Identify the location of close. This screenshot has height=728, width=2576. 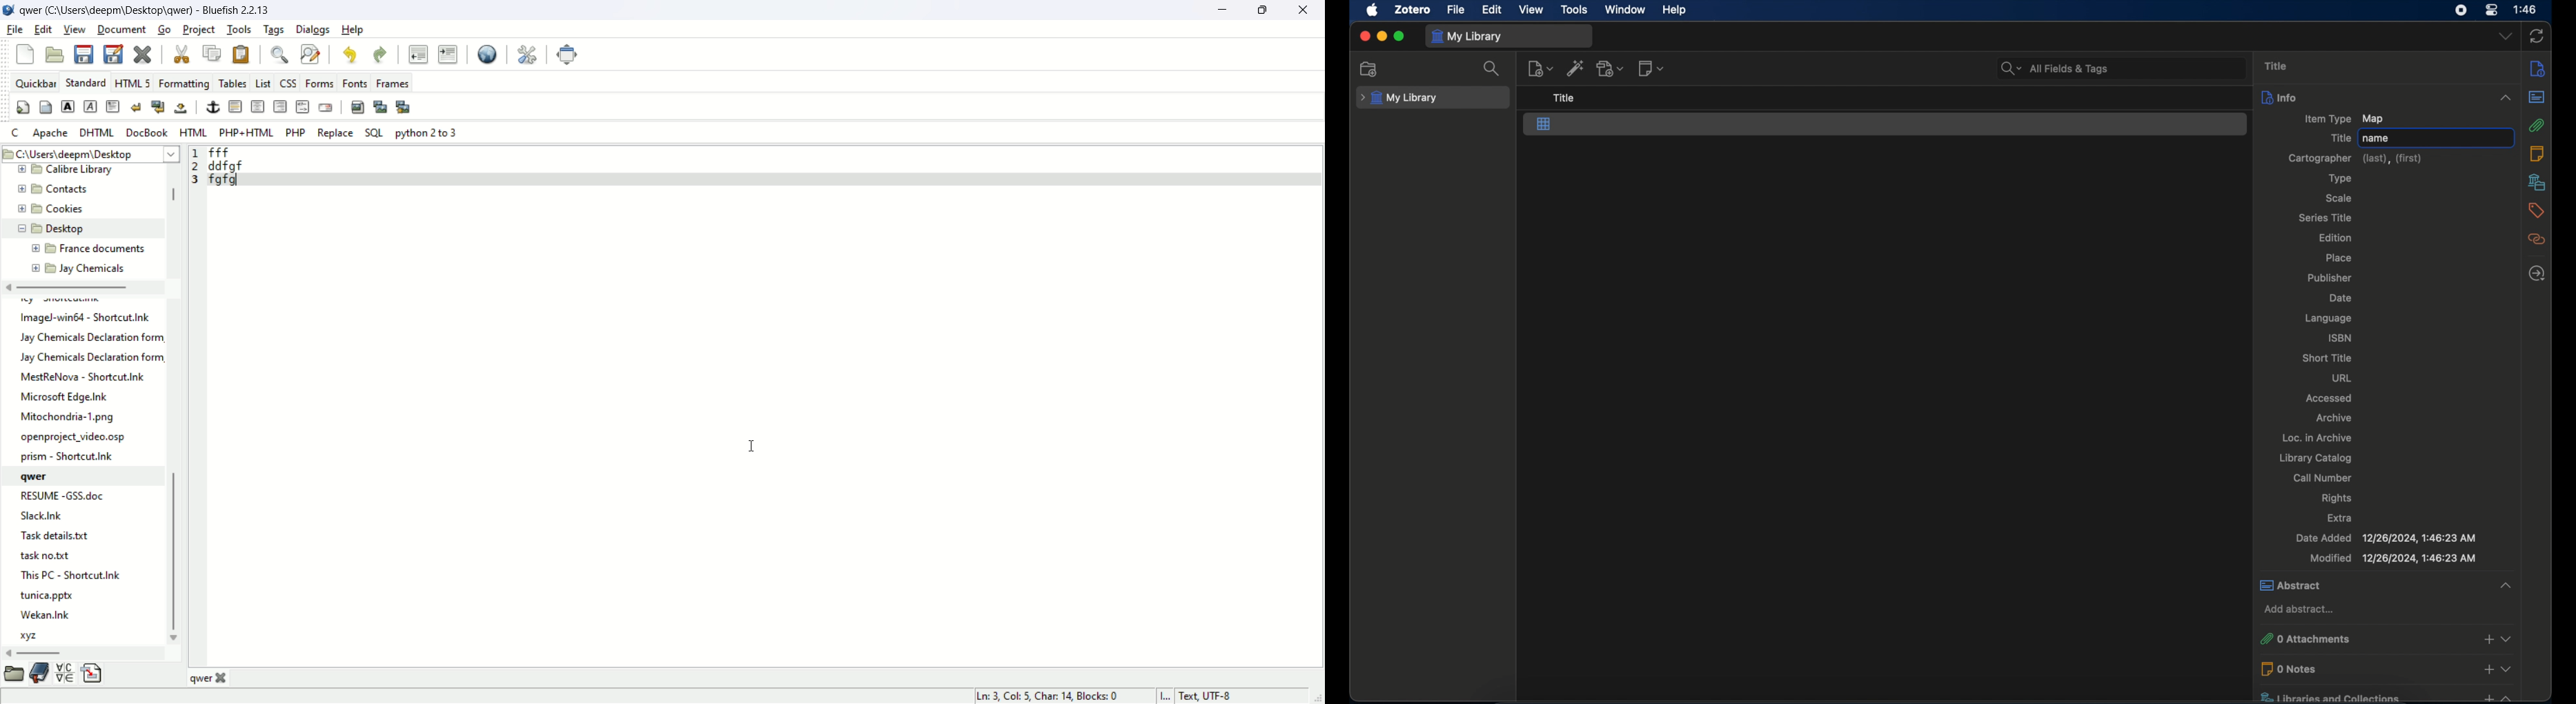
(1364, 37).